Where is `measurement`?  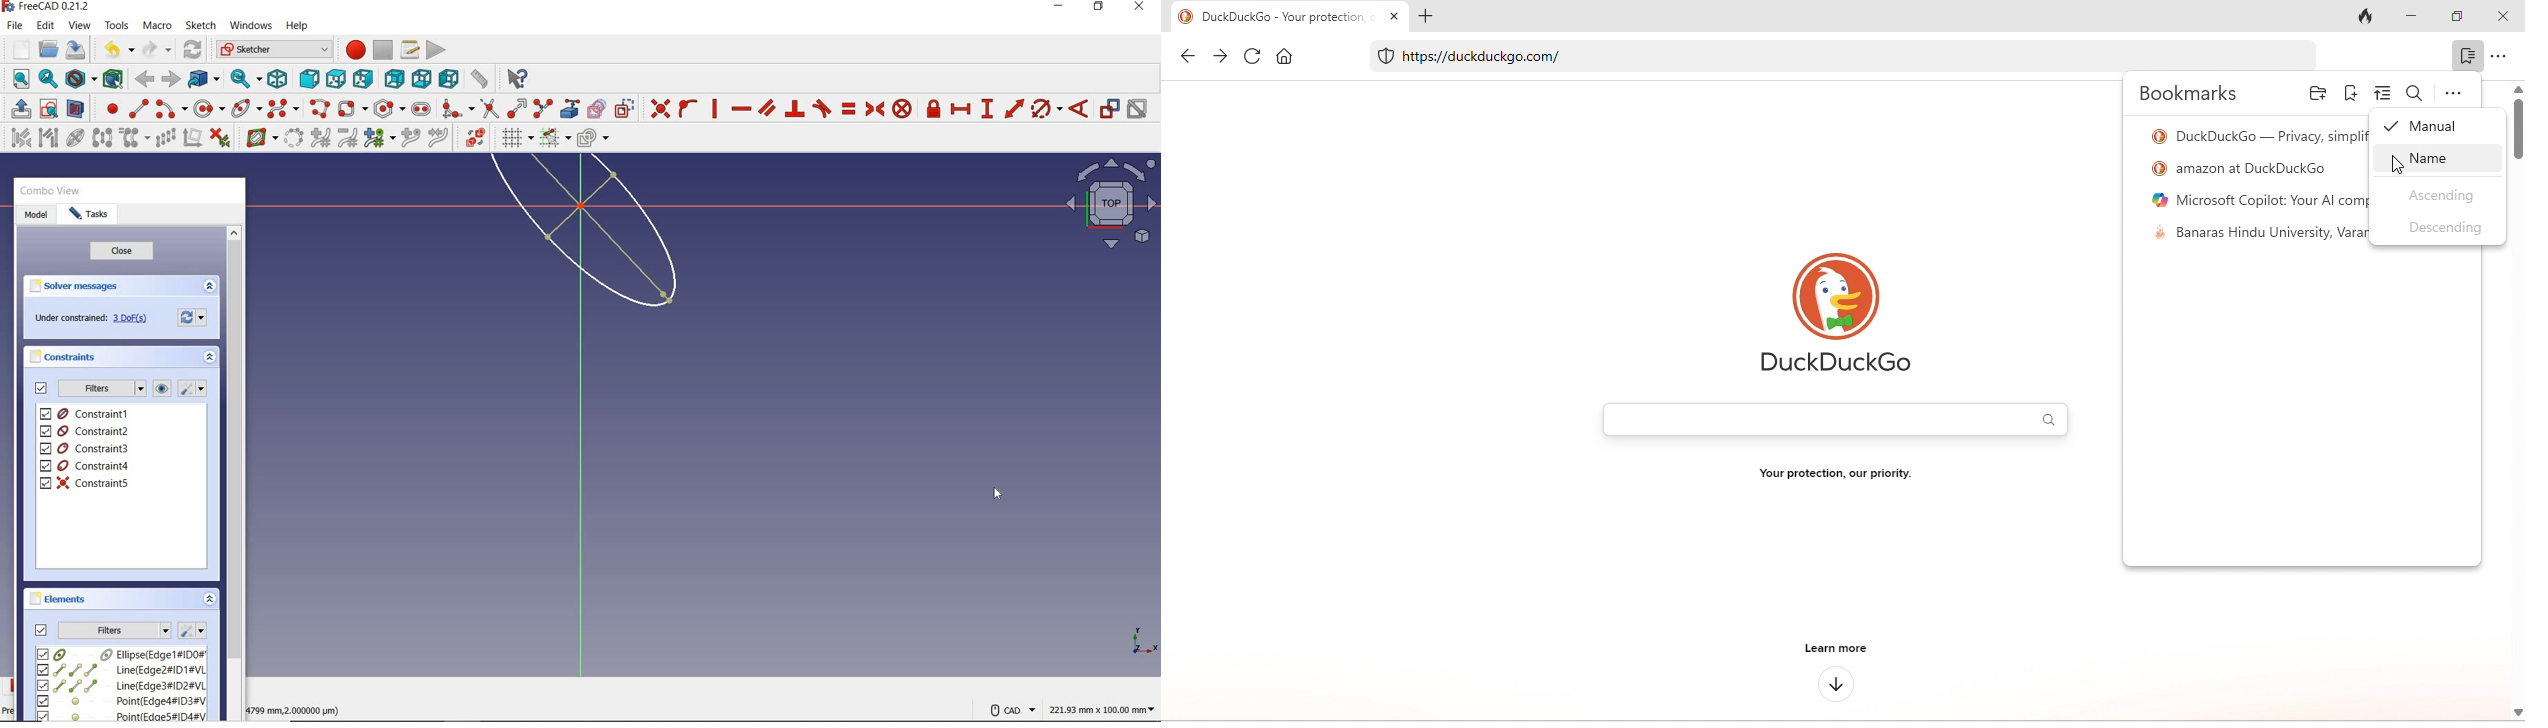 measurement is located at coordinates (1104, 707).